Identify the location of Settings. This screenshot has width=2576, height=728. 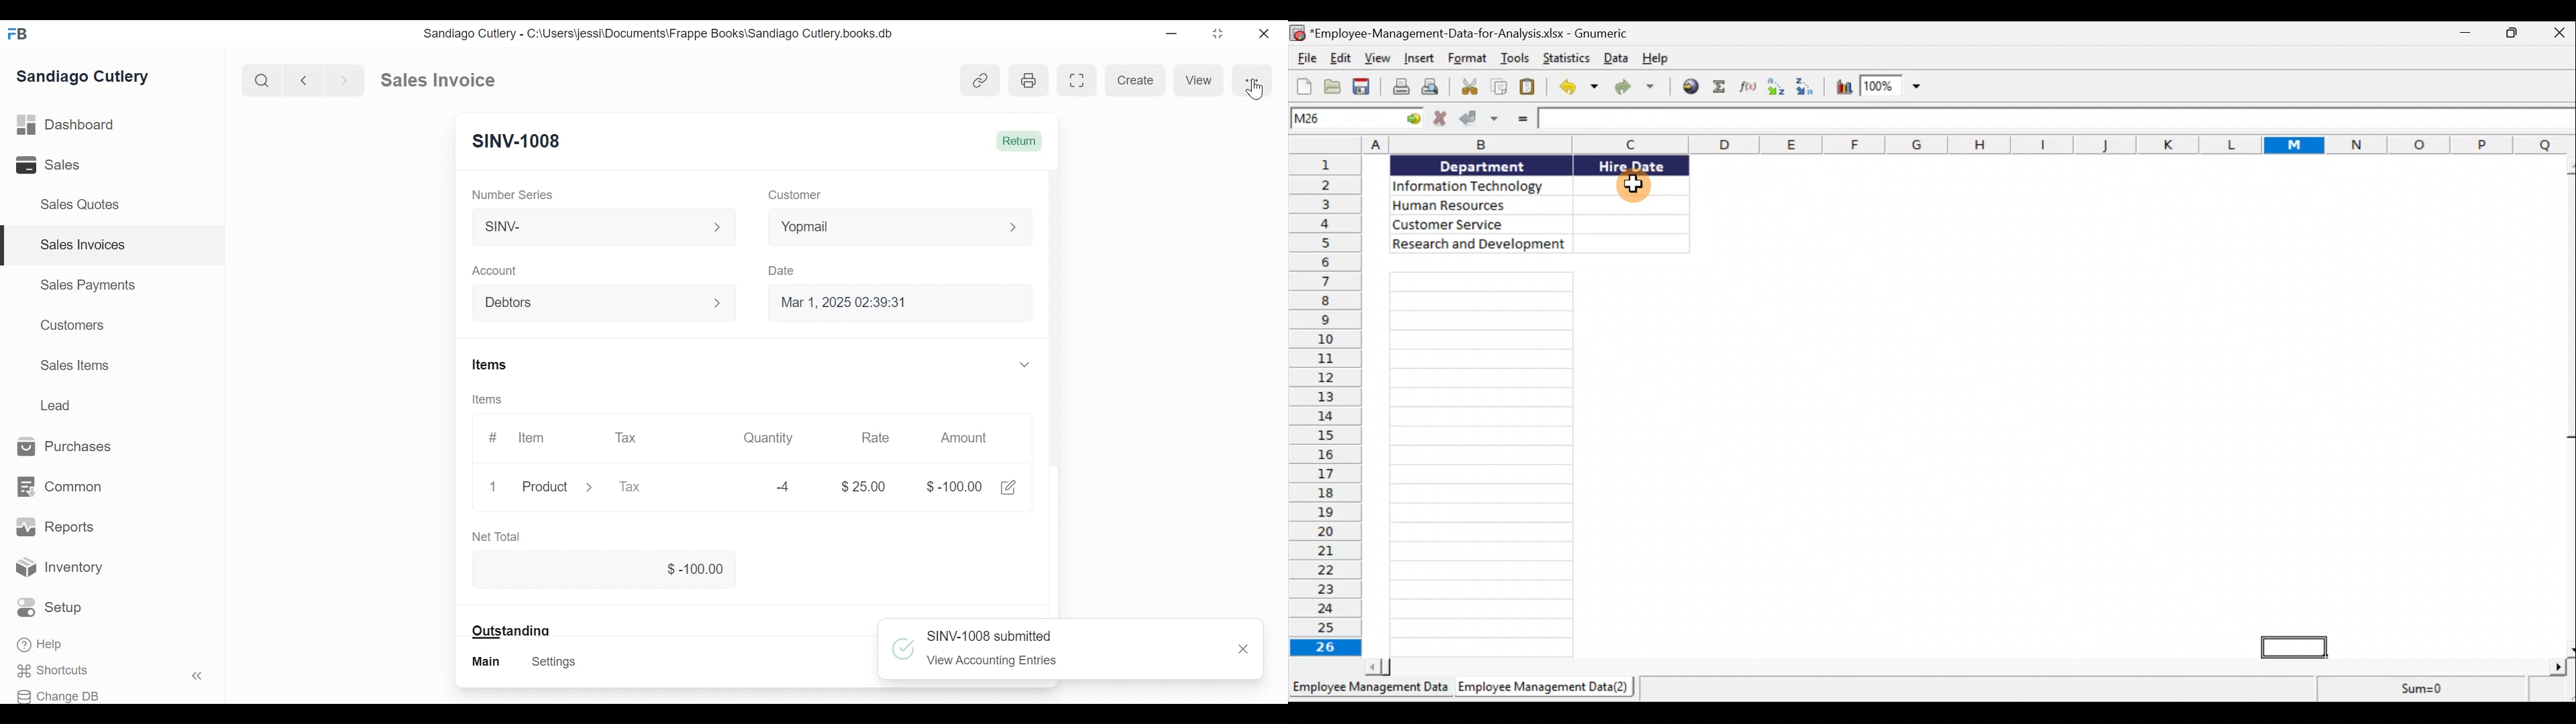
(555, 662).